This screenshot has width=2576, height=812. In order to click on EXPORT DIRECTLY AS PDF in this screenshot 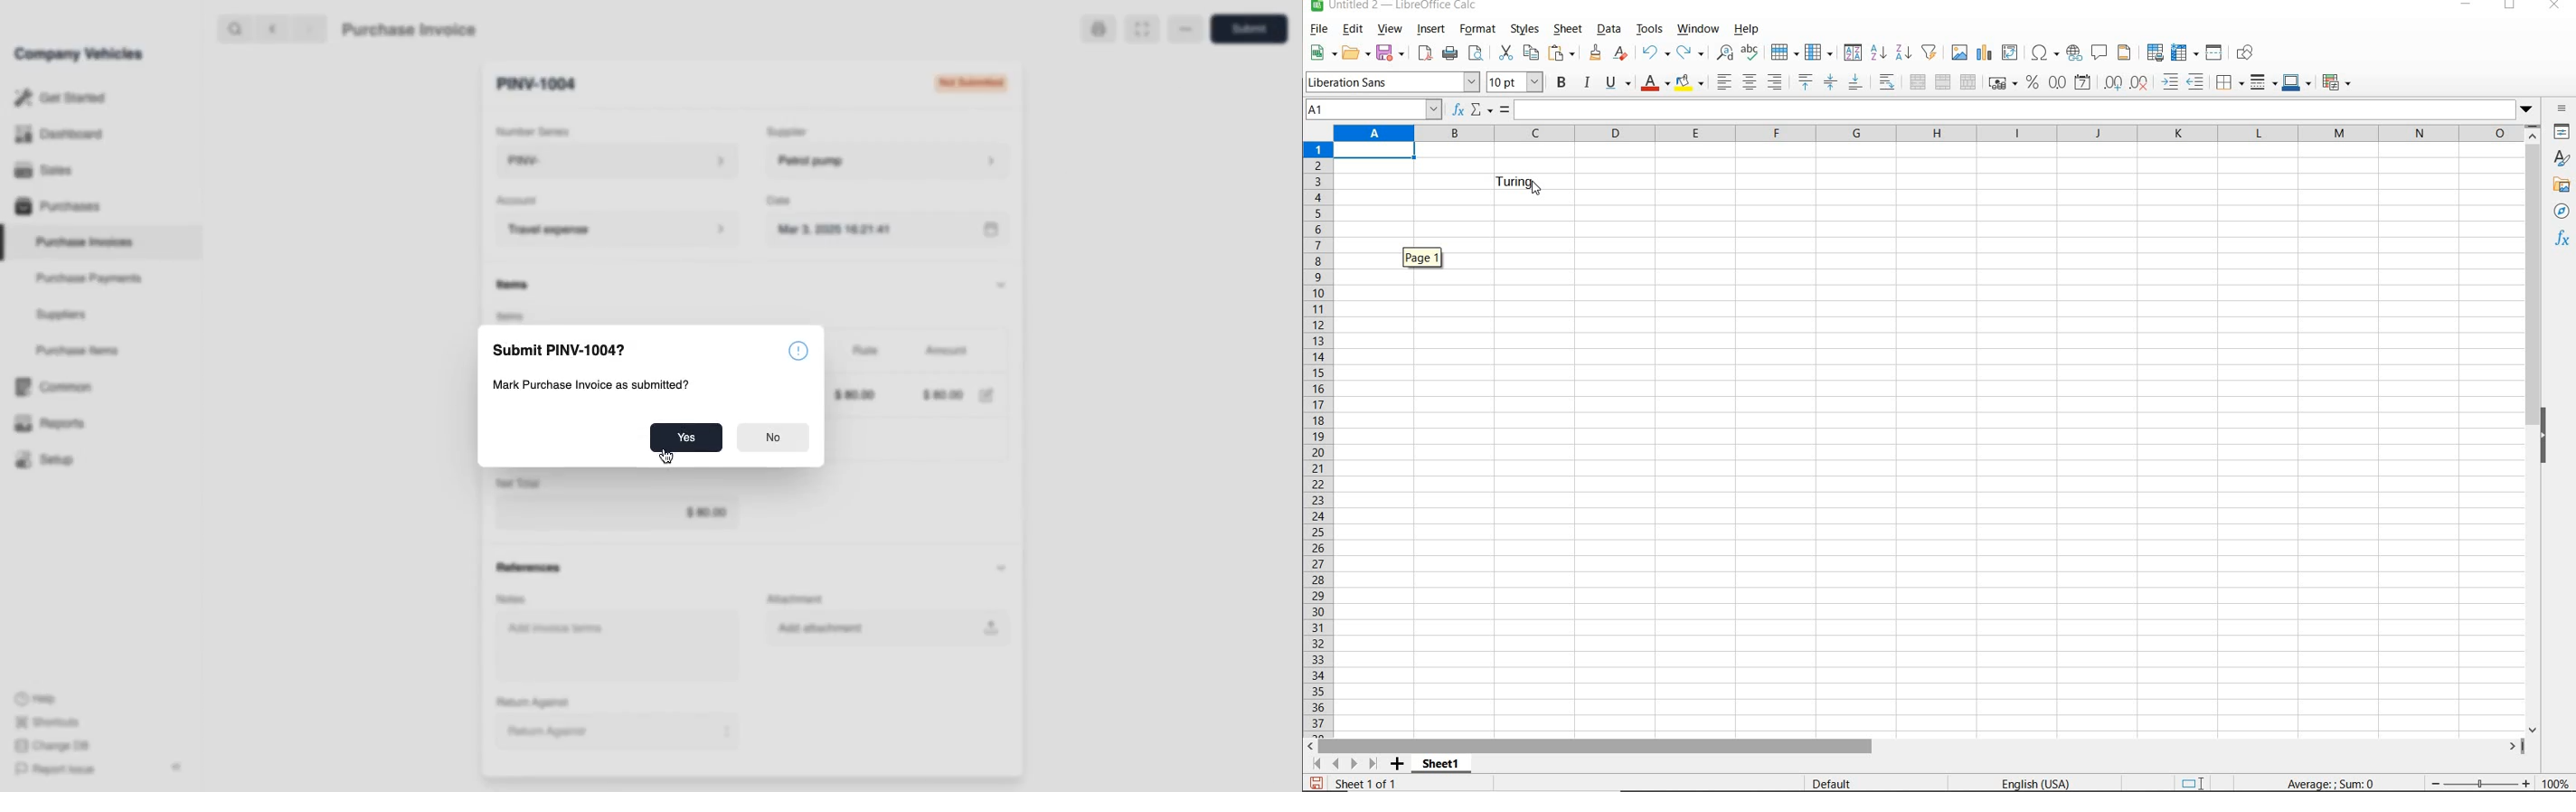, I will do `click(1425, 53)`.